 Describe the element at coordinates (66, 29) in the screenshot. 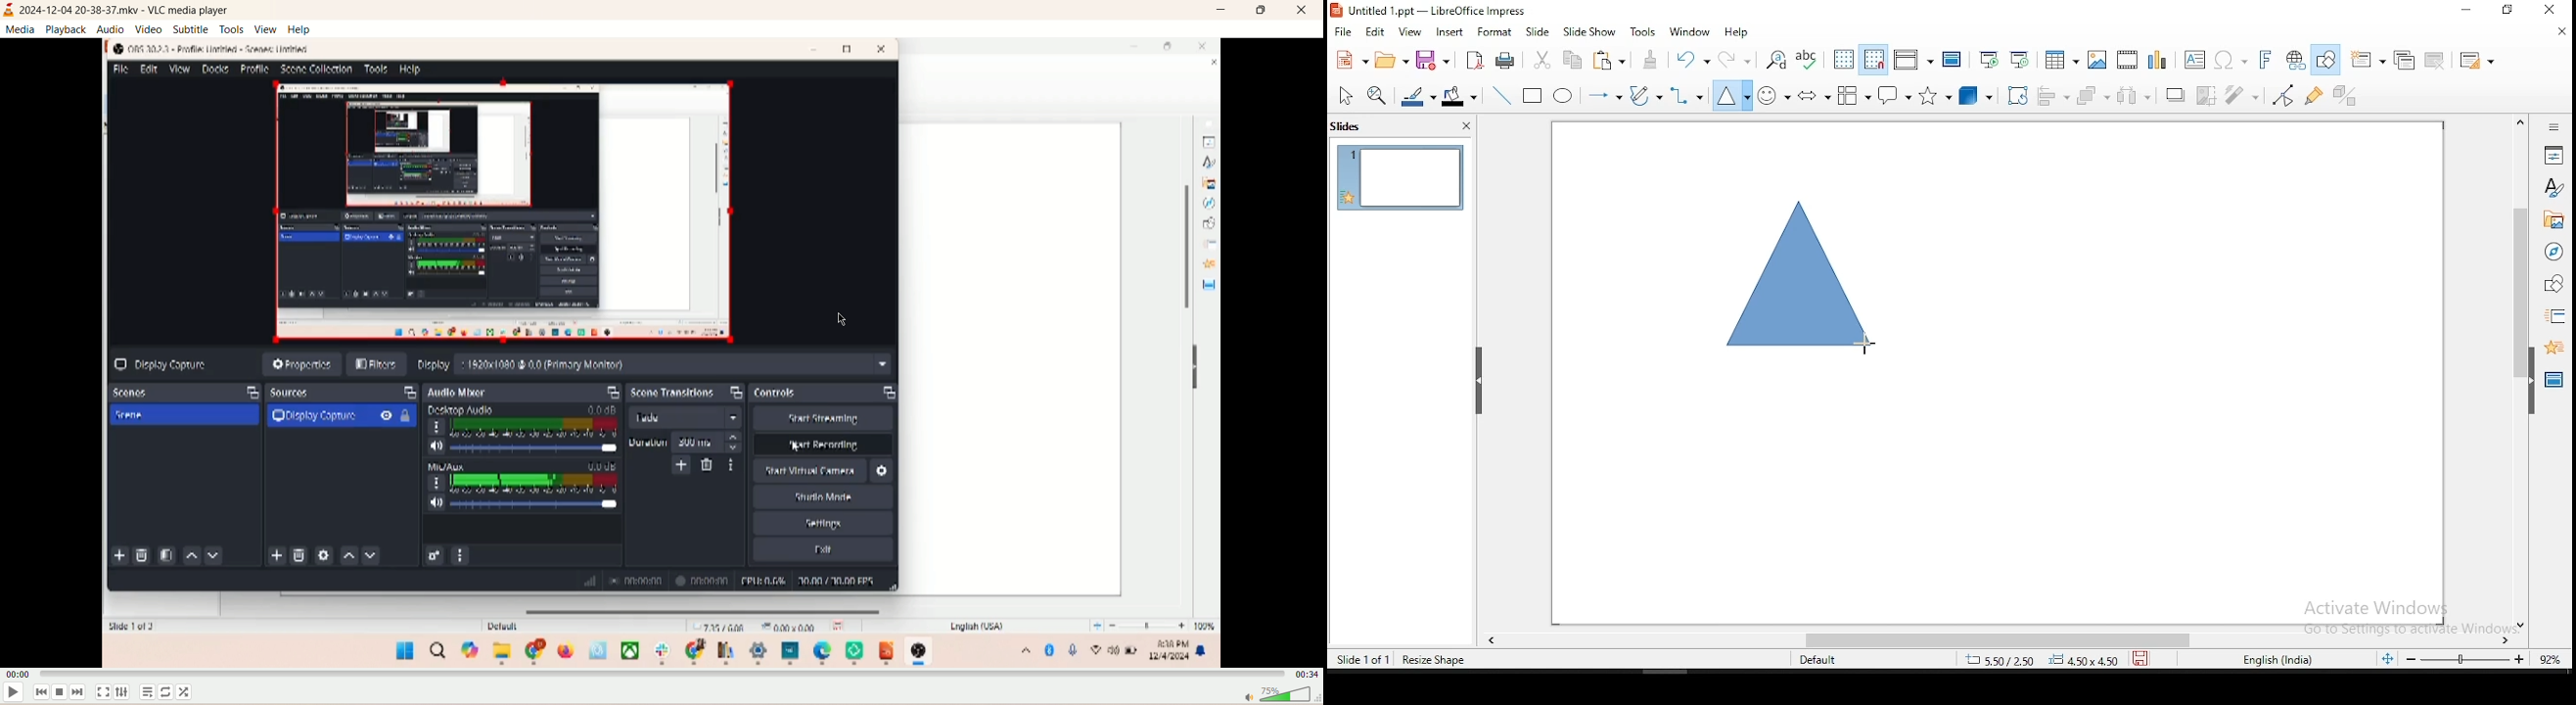

I see `playback` at that location.